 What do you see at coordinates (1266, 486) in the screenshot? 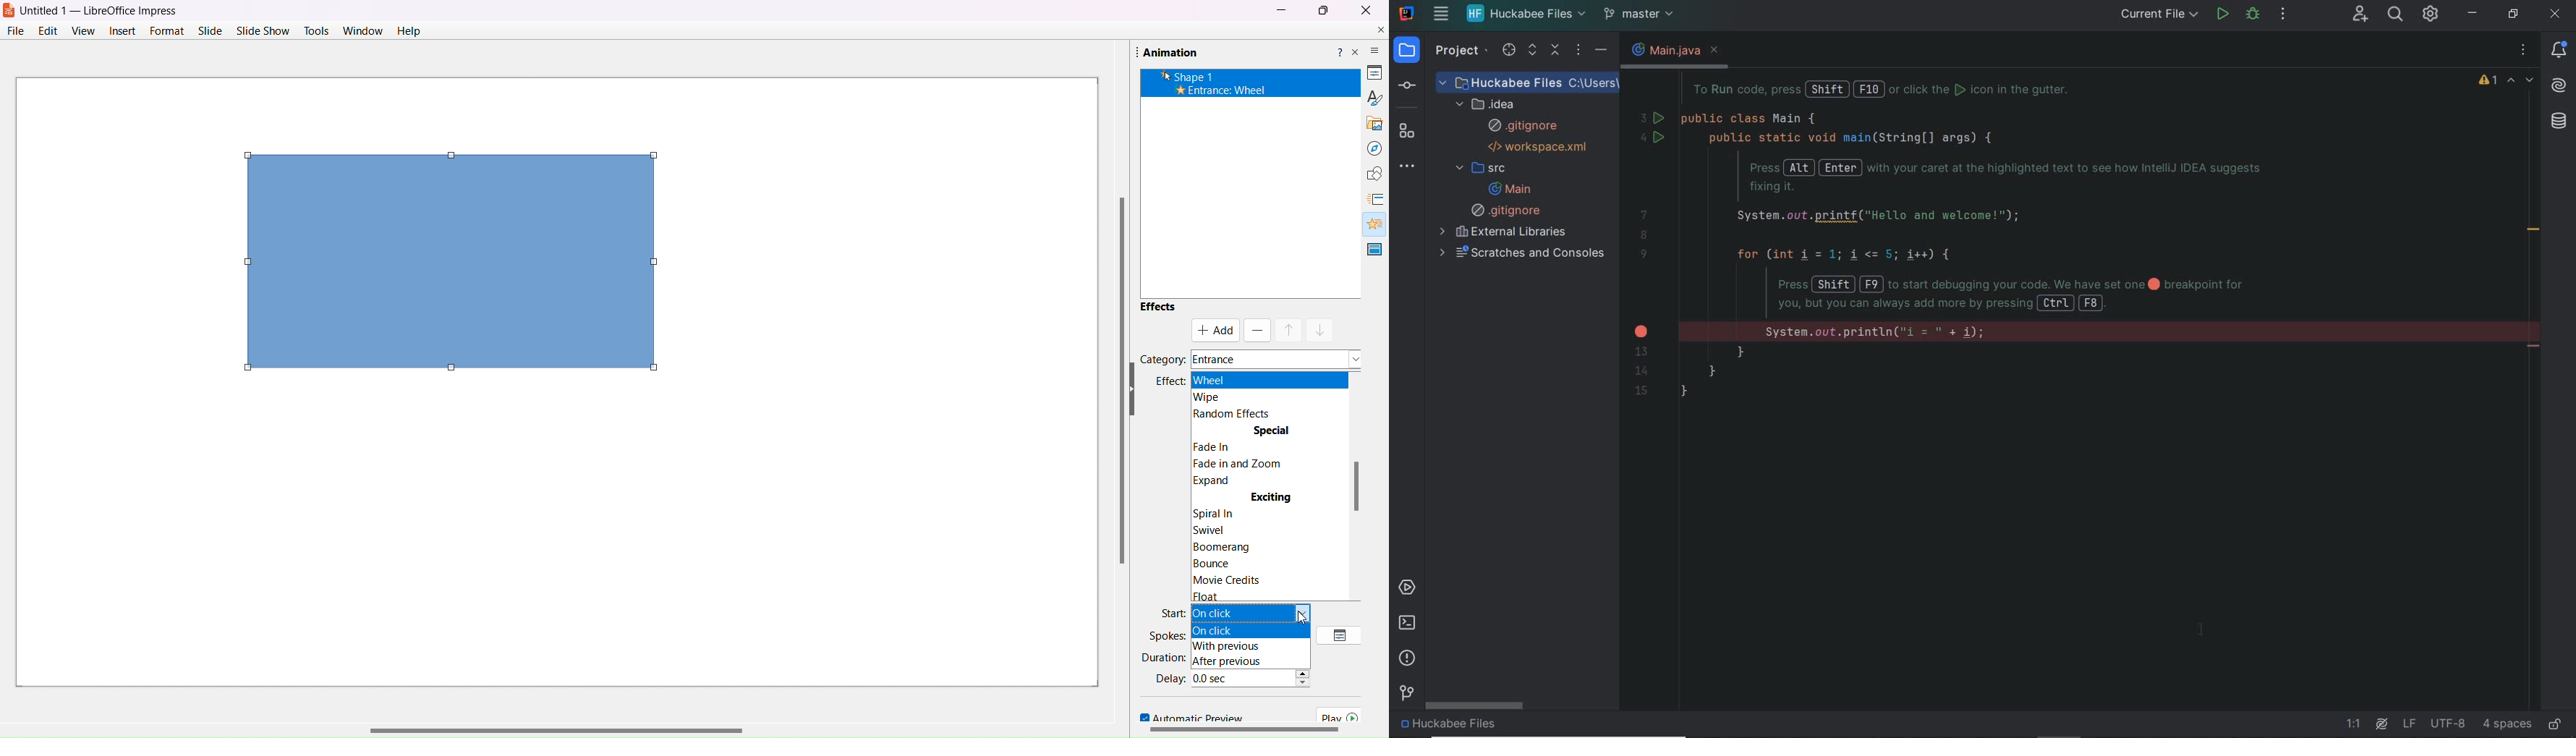
I see `Wipe
Random Effects
Special
Fade In
Fade in and Zoom
Expand
Exciting
Spiral In
Swivel
Boomerang
Bounce
Movie Credits
ERP` at bounding box center [1266, 486].